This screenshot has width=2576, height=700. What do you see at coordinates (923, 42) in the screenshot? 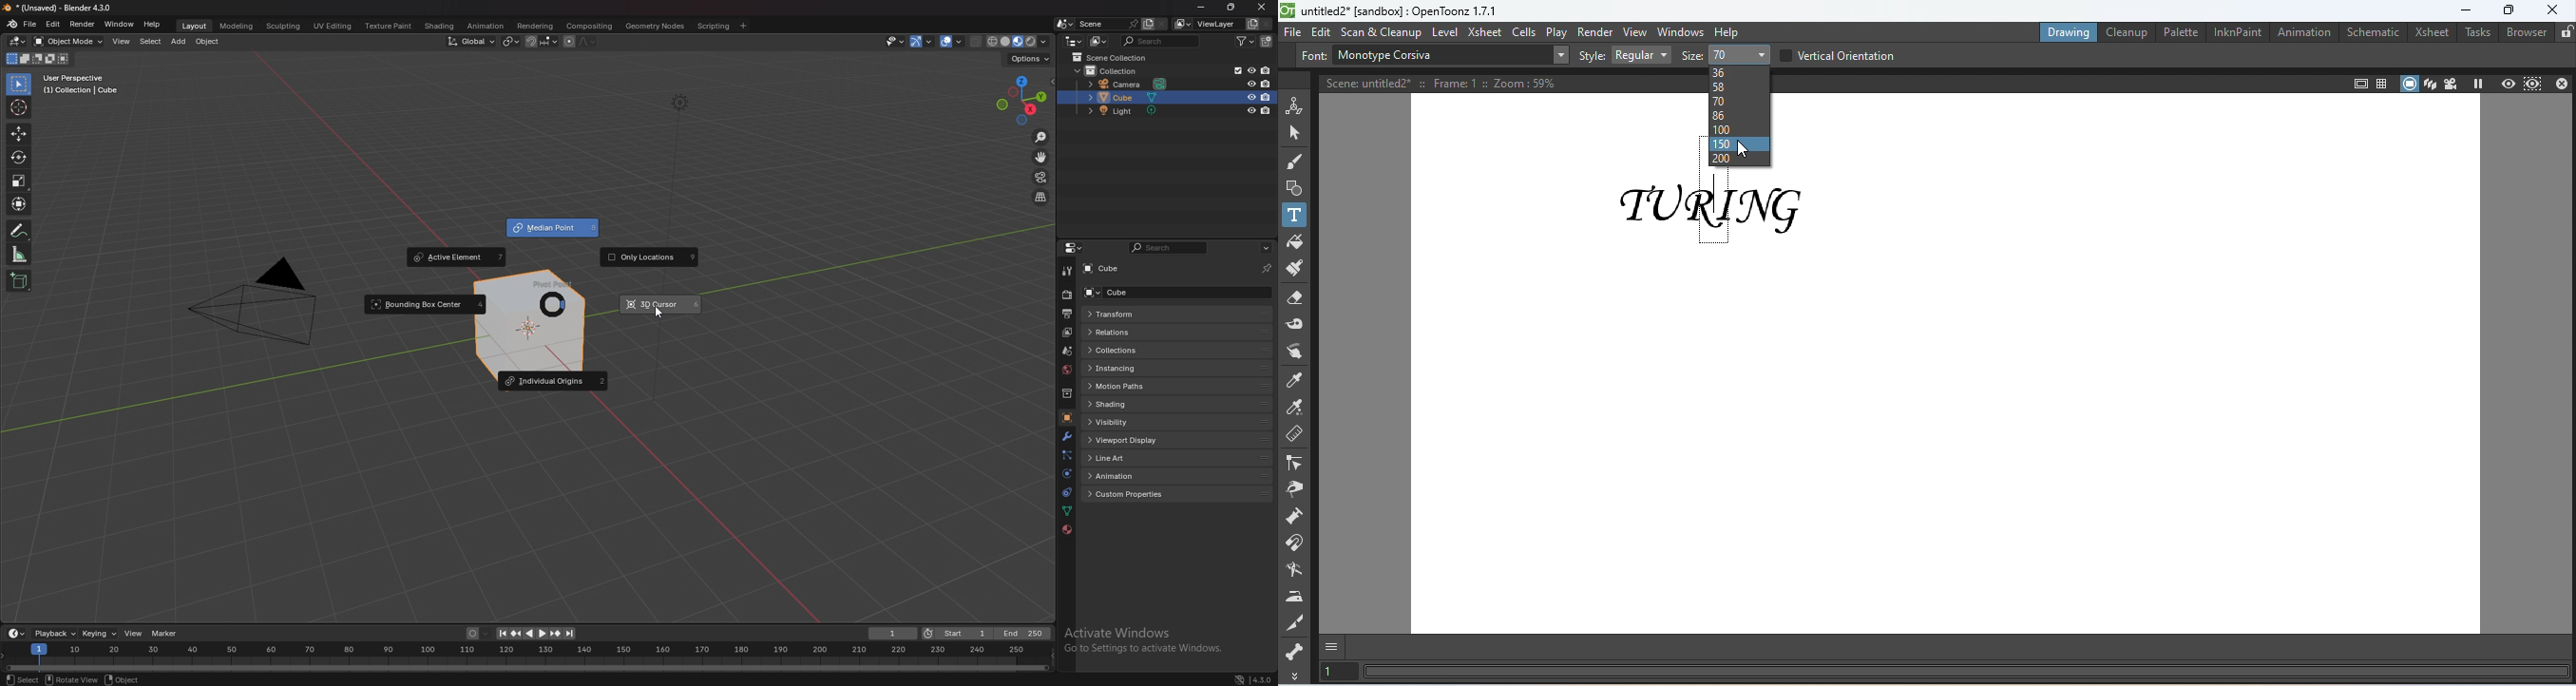
I see `gizmo` at bounding box center [923, 42].